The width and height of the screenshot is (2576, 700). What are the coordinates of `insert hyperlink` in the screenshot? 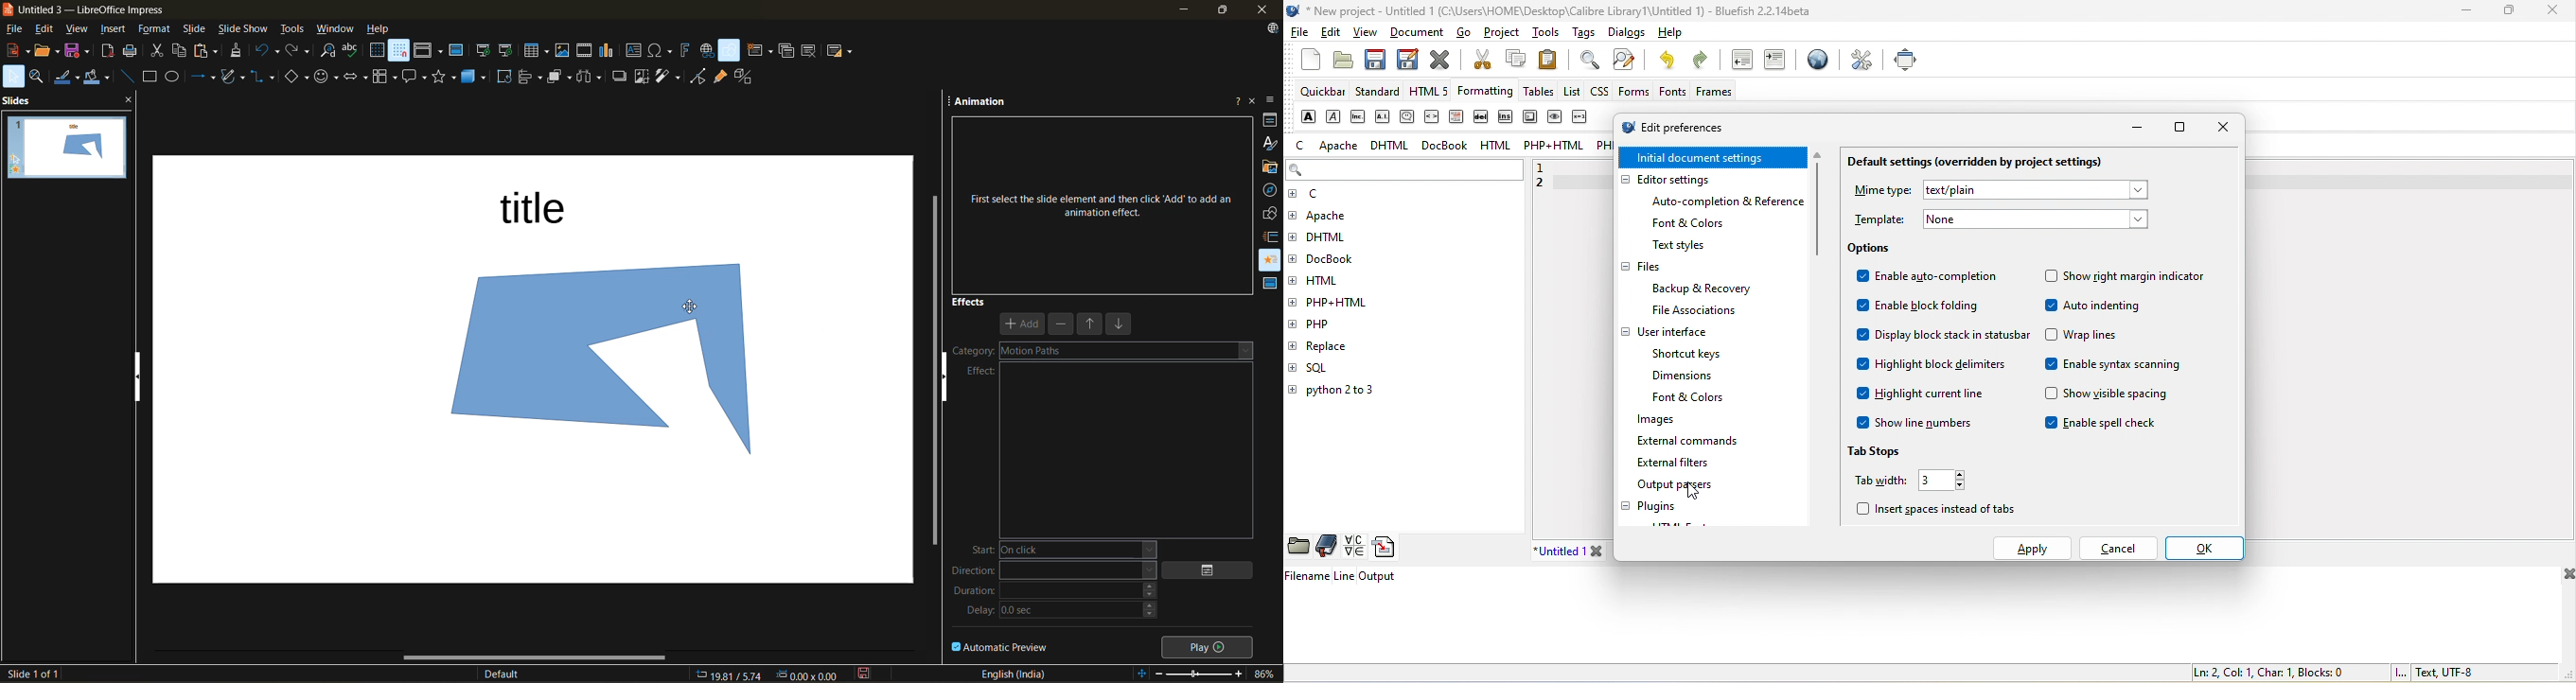 It's located at (706, 52).